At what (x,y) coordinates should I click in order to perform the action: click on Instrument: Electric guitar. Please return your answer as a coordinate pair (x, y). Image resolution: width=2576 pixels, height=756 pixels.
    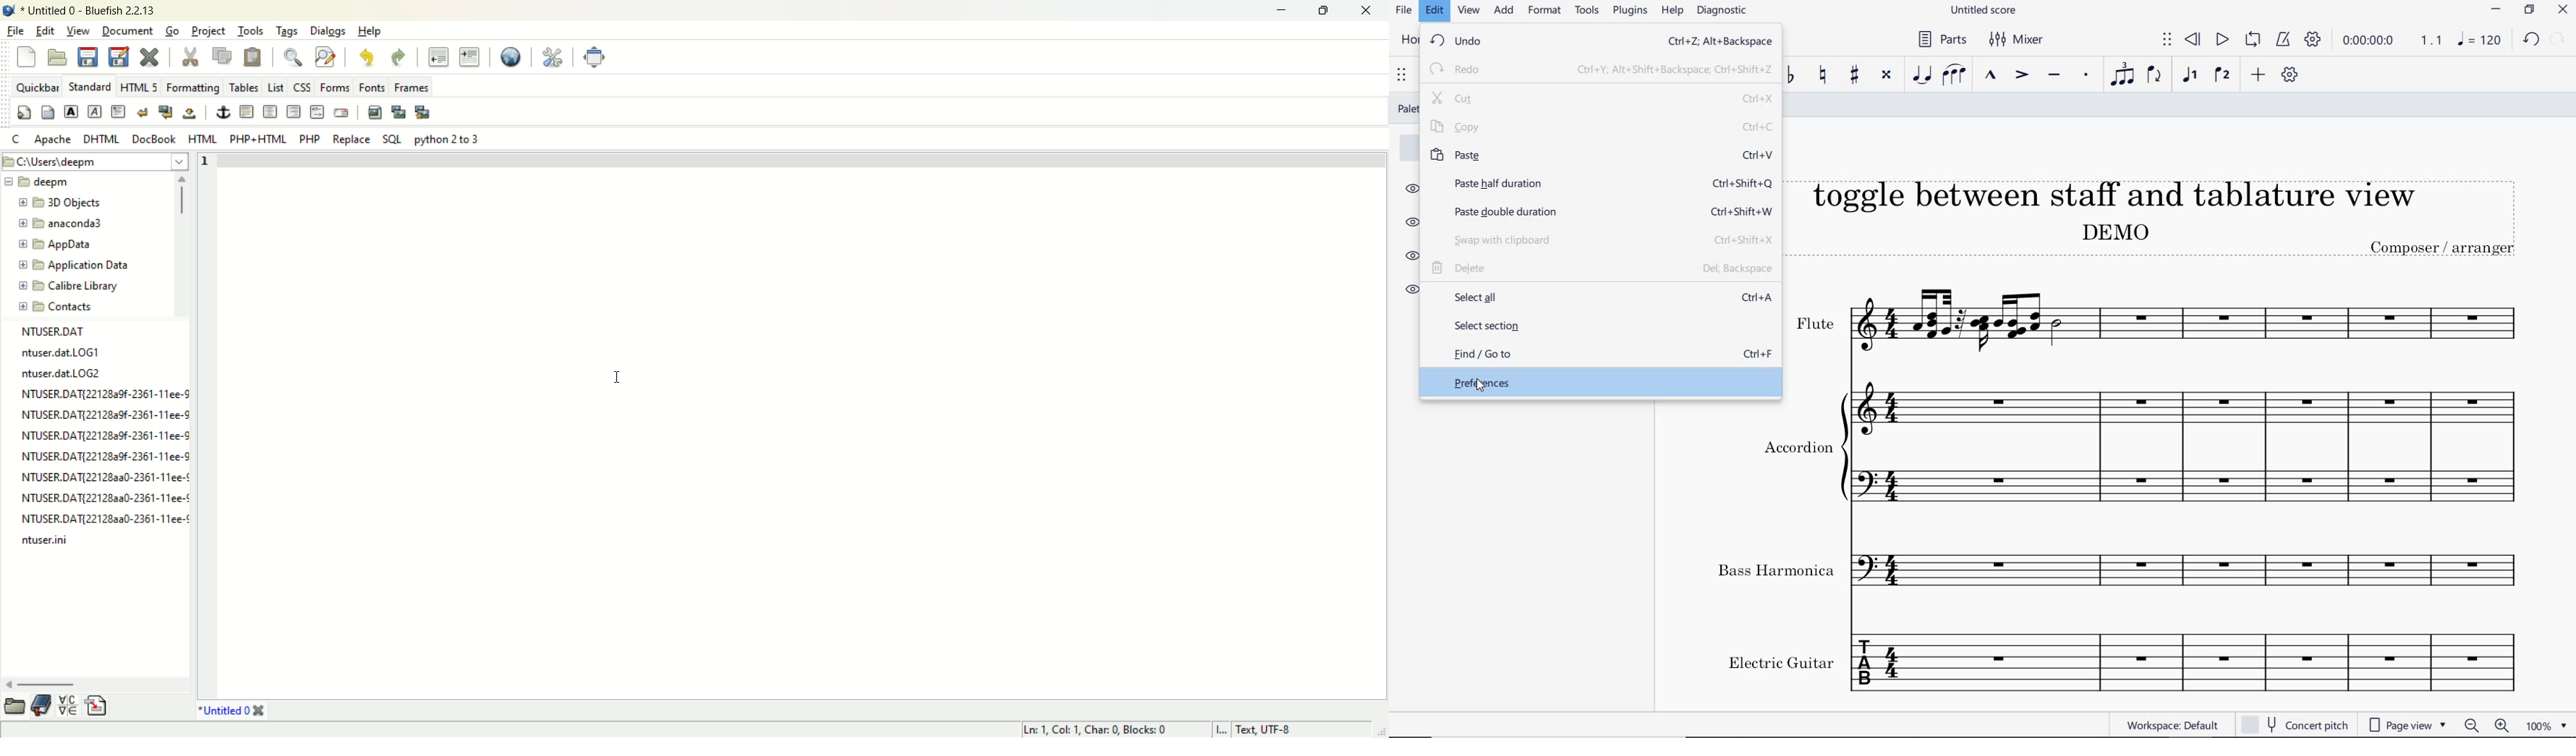
    Looking at the image, I should click on (2124, 661).